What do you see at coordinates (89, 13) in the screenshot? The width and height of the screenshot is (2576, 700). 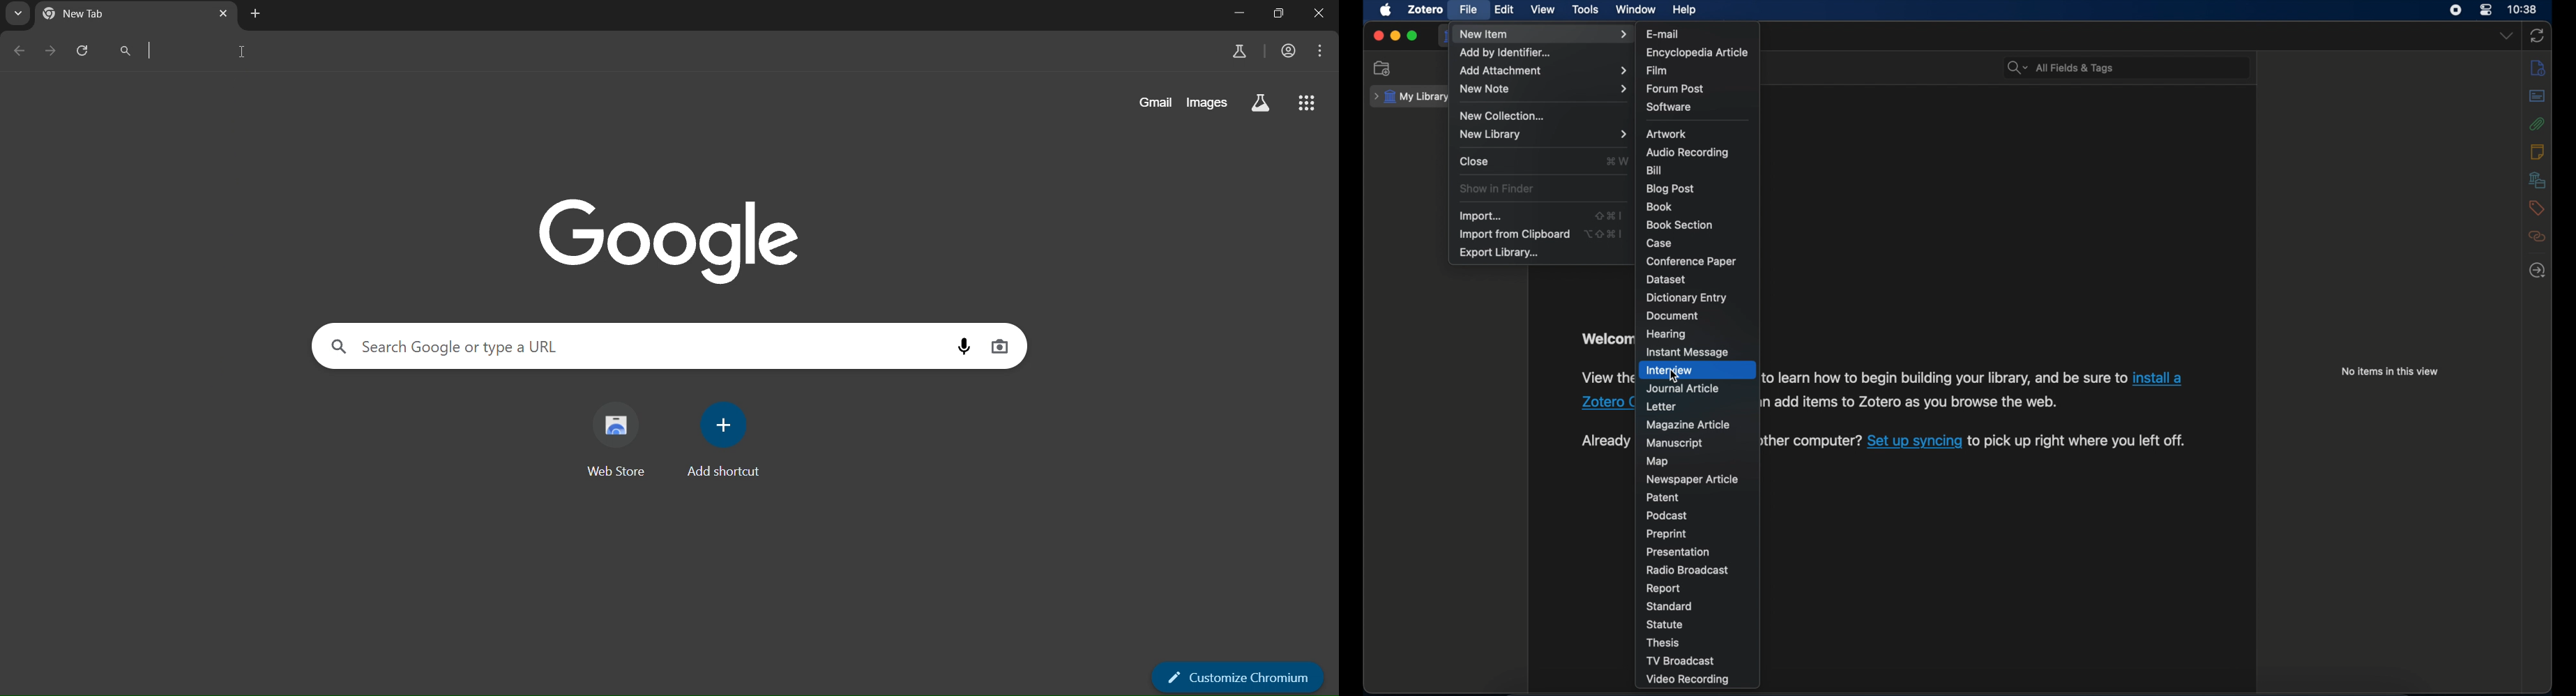 I see `currenttab` at bounding box center [89, 13].